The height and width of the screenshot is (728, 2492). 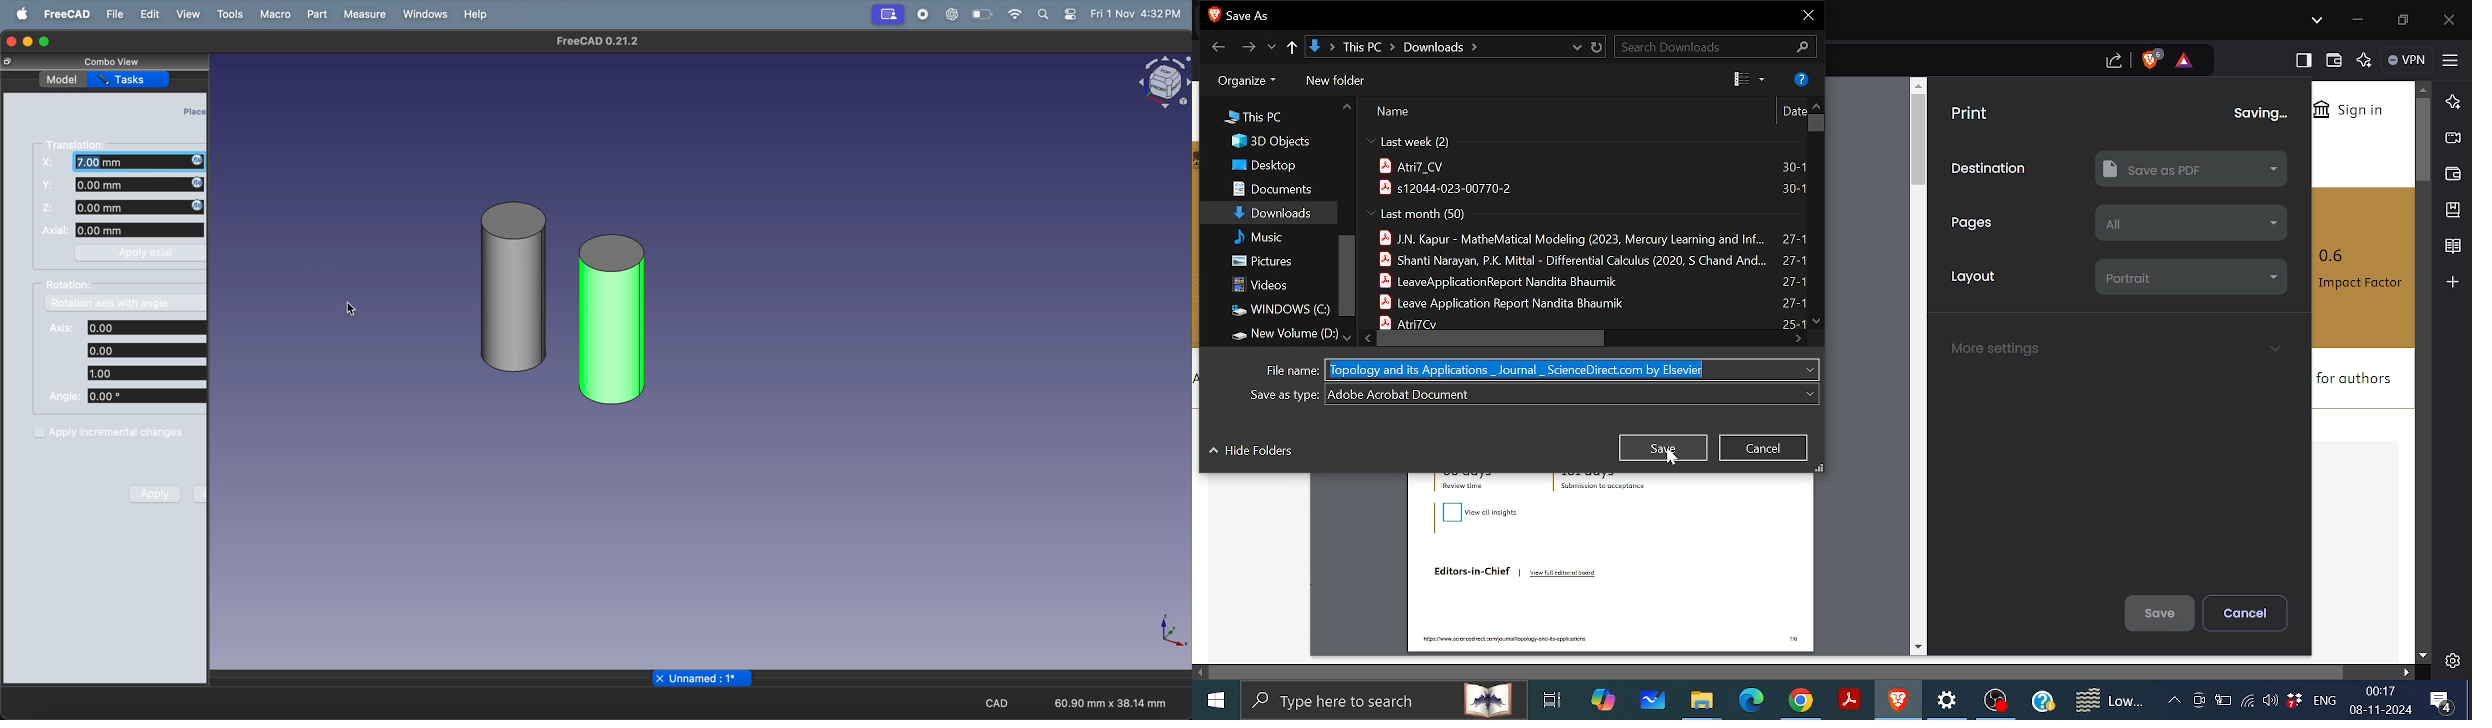 I want to click on 00:17 08-11-2024, so click(x=2380, y=700).